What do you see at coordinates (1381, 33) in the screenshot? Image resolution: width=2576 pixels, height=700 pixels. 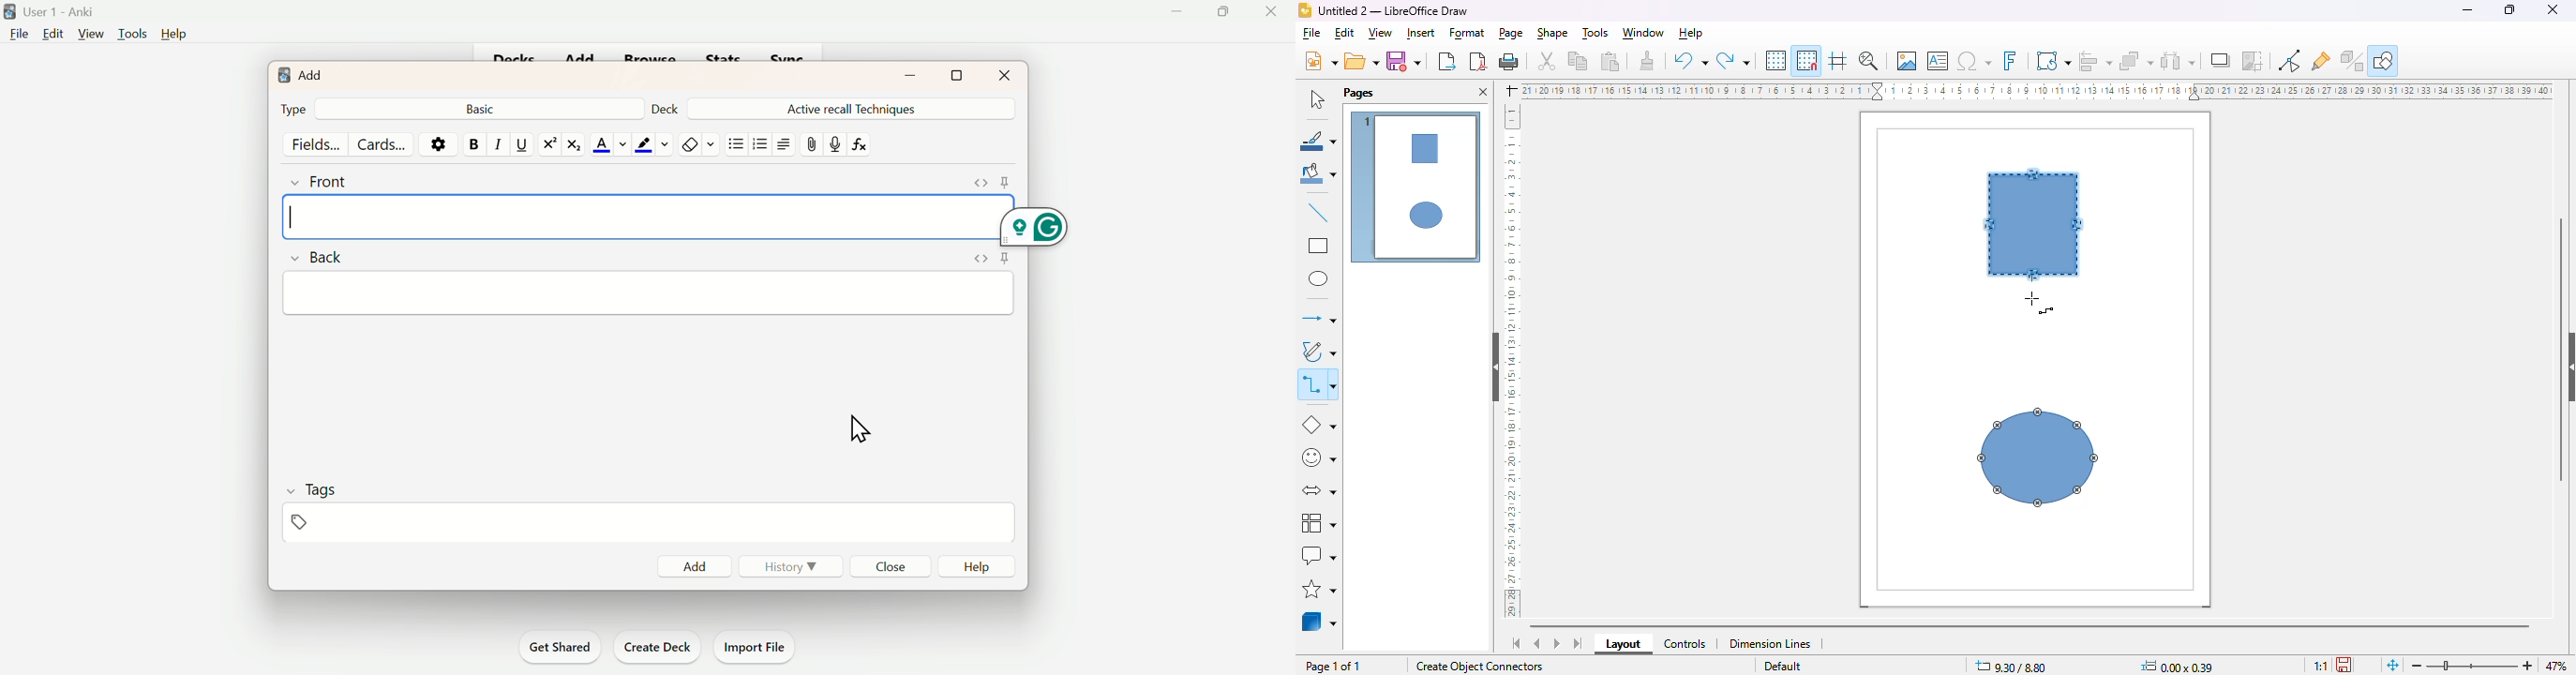 I see `view` at bounding box center [1381, 33].